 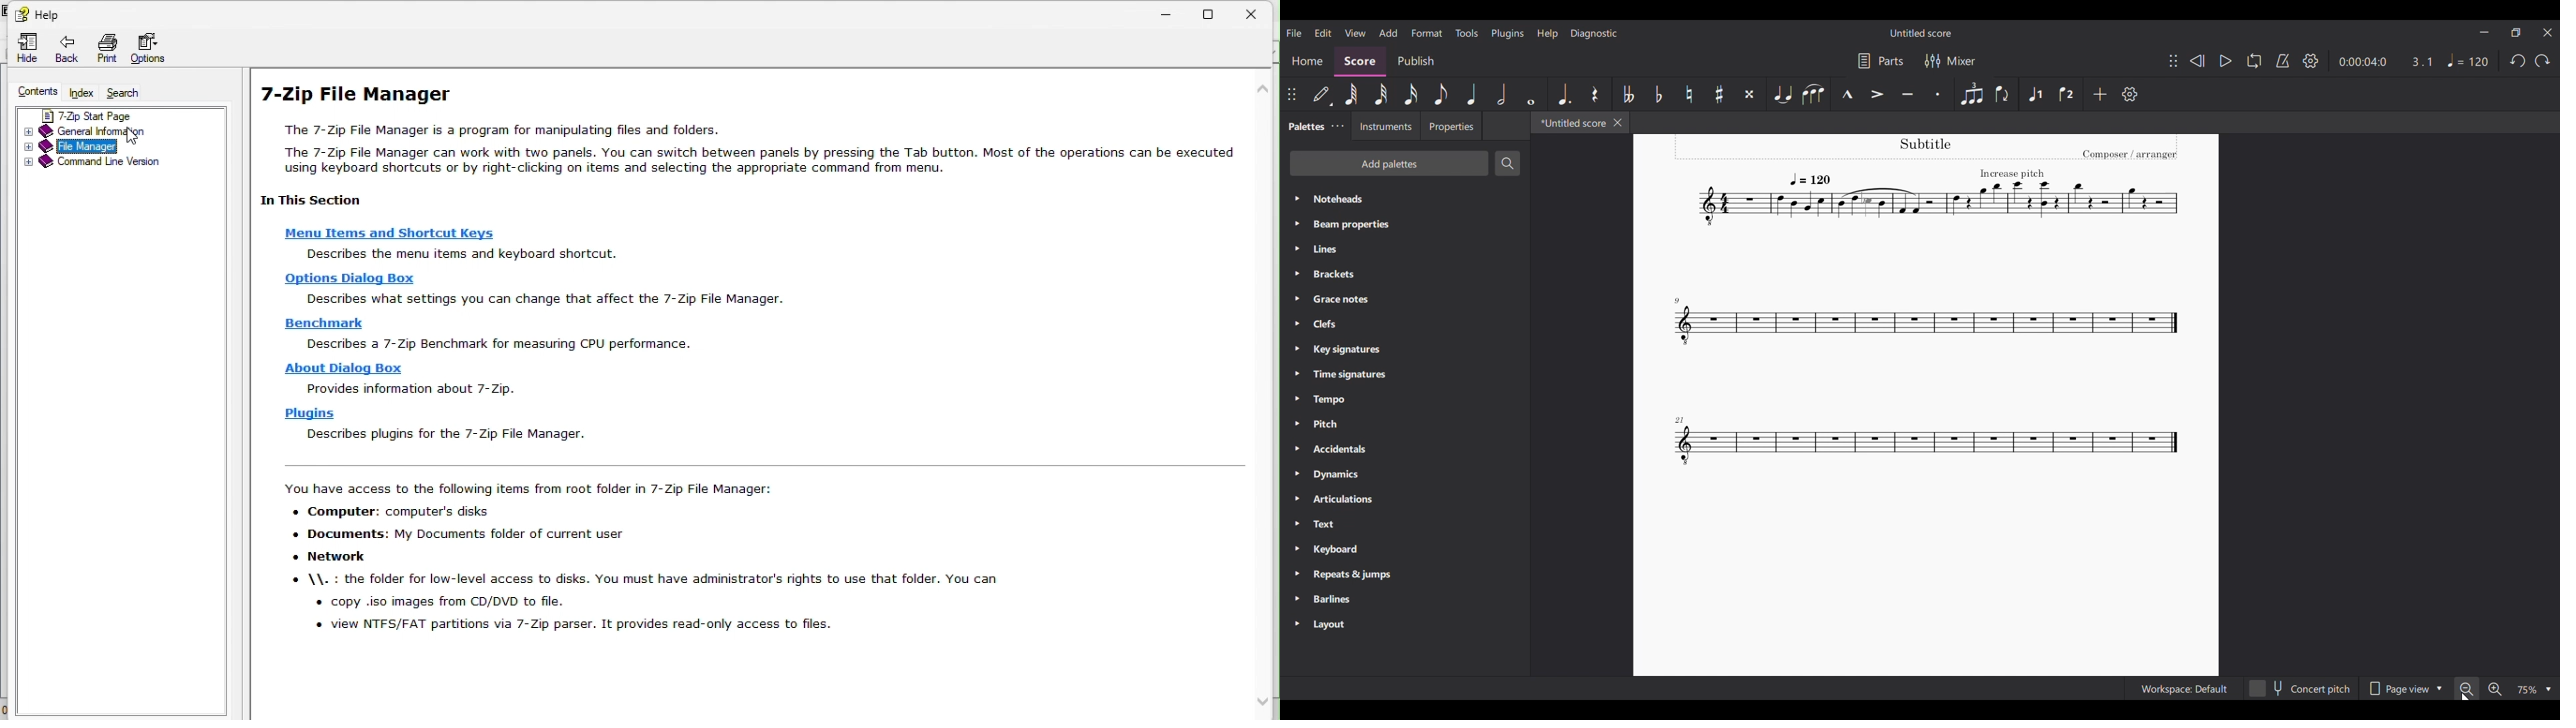 What do you see at coordinates (1355, 33) in the screenshot?
I see `View menu` at bounding box center [1355, 33].